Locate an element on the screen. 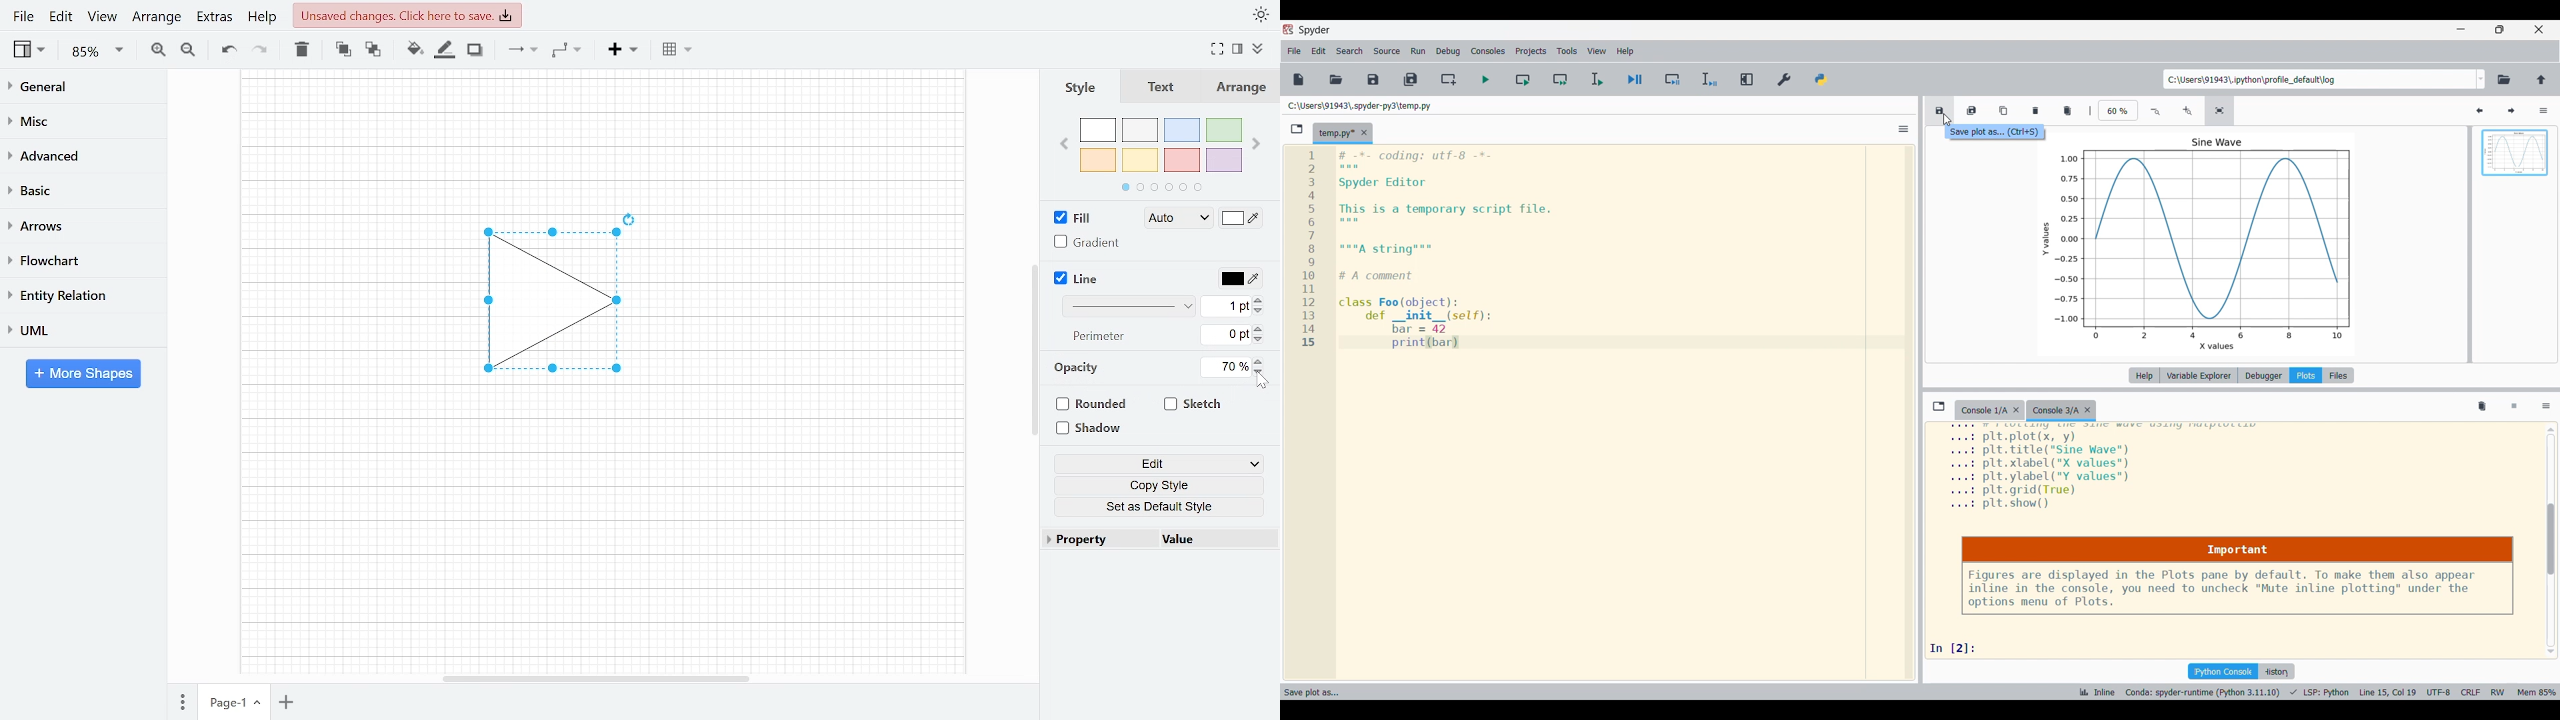 The height and width of the screenshot is (728, 2576). File menu  is located at coordinates (1294, 51).